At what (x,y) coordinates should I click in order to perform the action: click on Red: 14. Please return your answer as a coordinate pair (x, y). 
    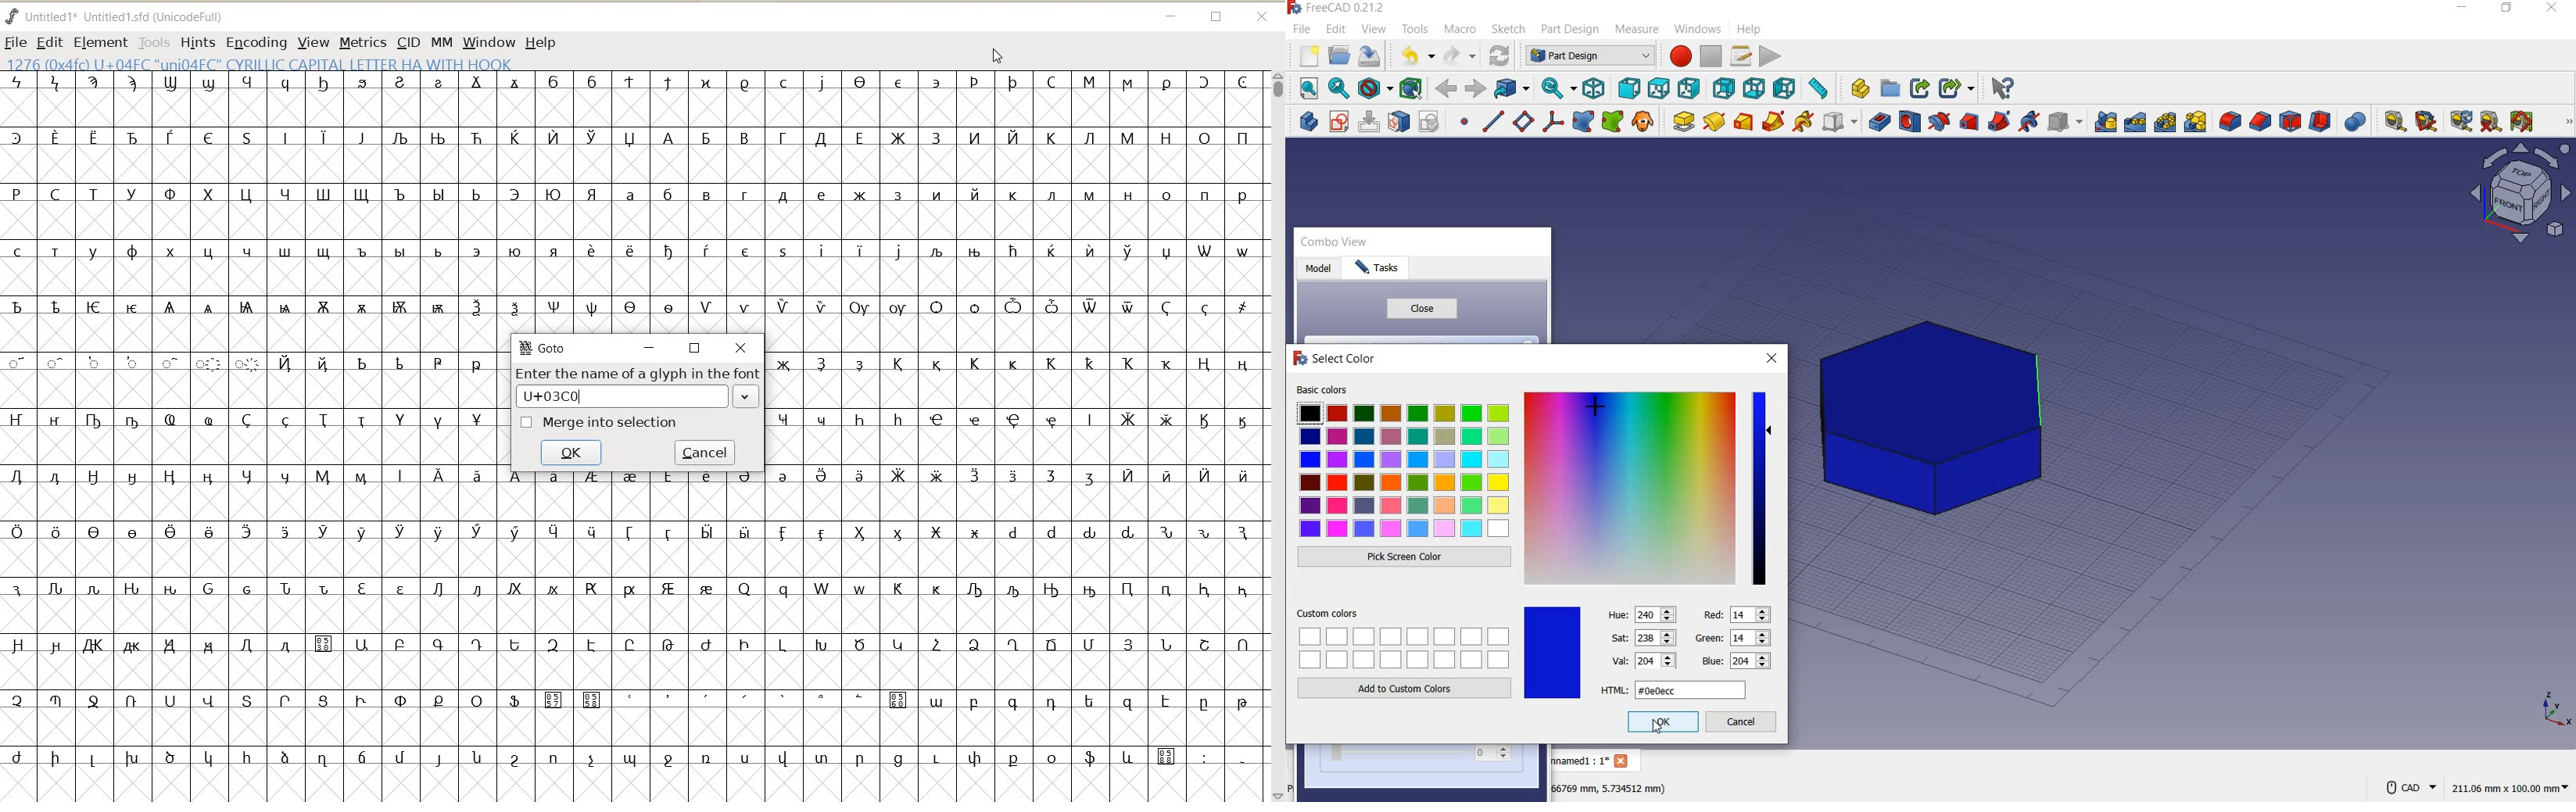
    Looking at the image, I should click on (1735, 614).